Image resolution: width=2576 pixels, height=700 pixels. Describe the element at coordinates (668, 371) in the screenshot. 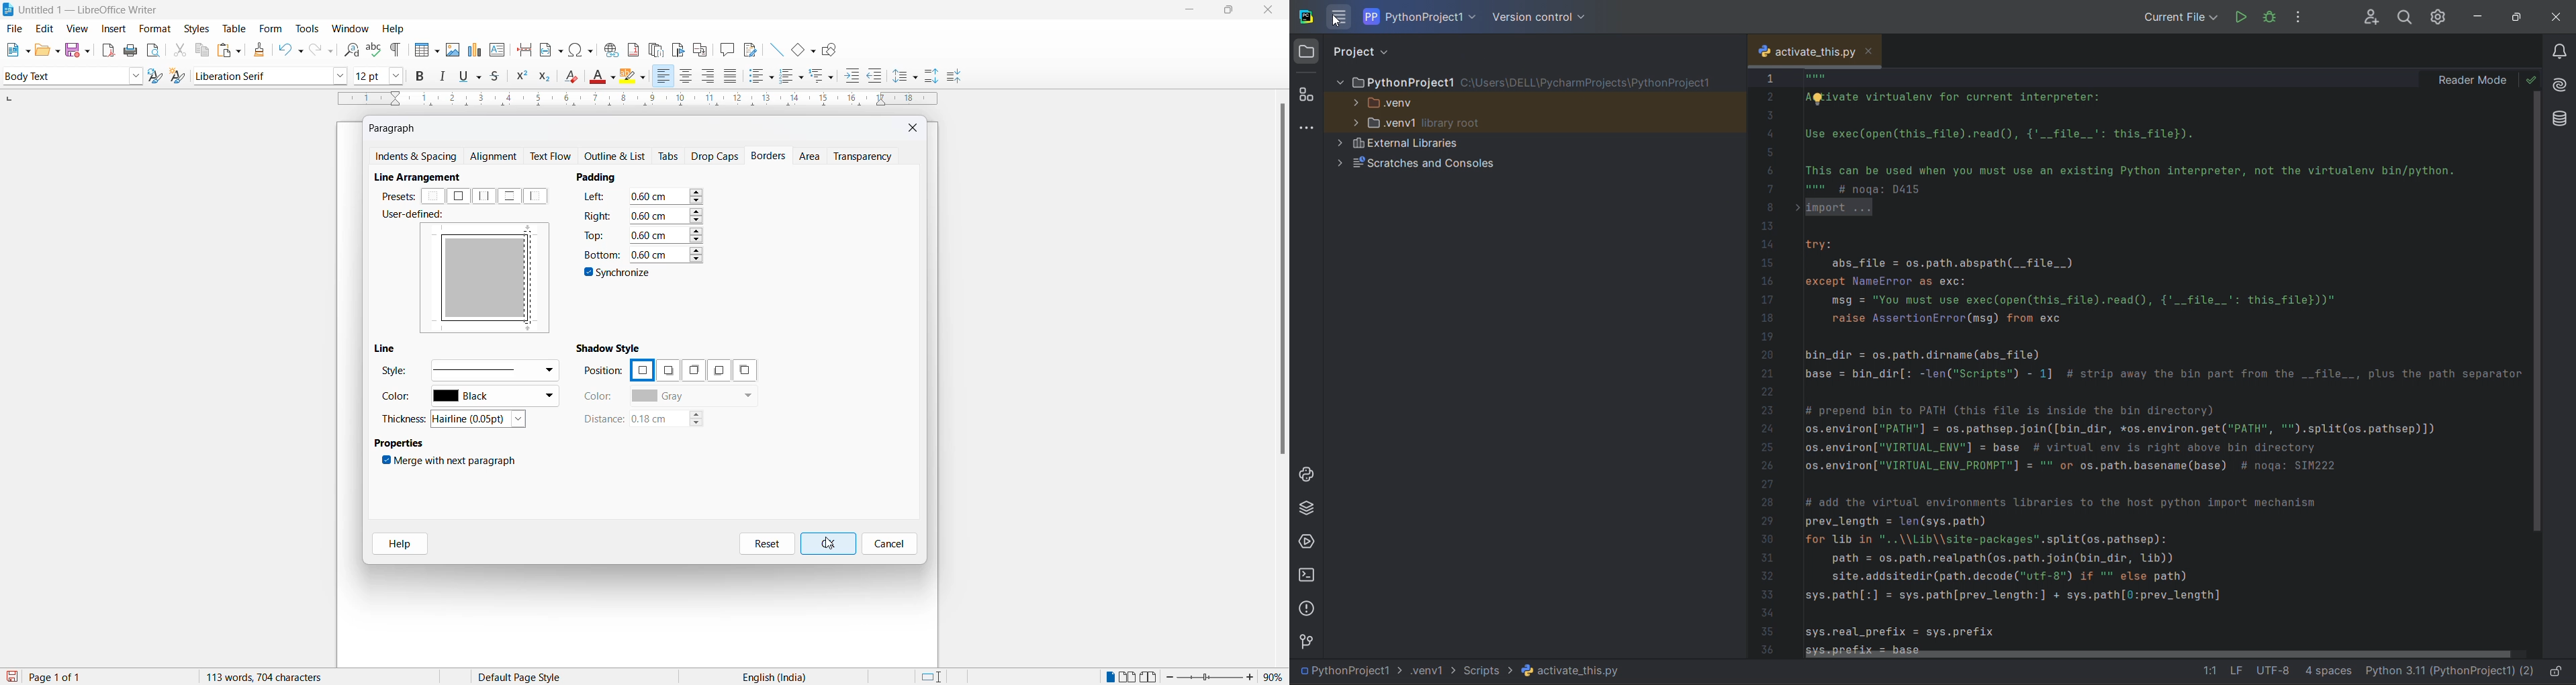

I see `position options` at that location.